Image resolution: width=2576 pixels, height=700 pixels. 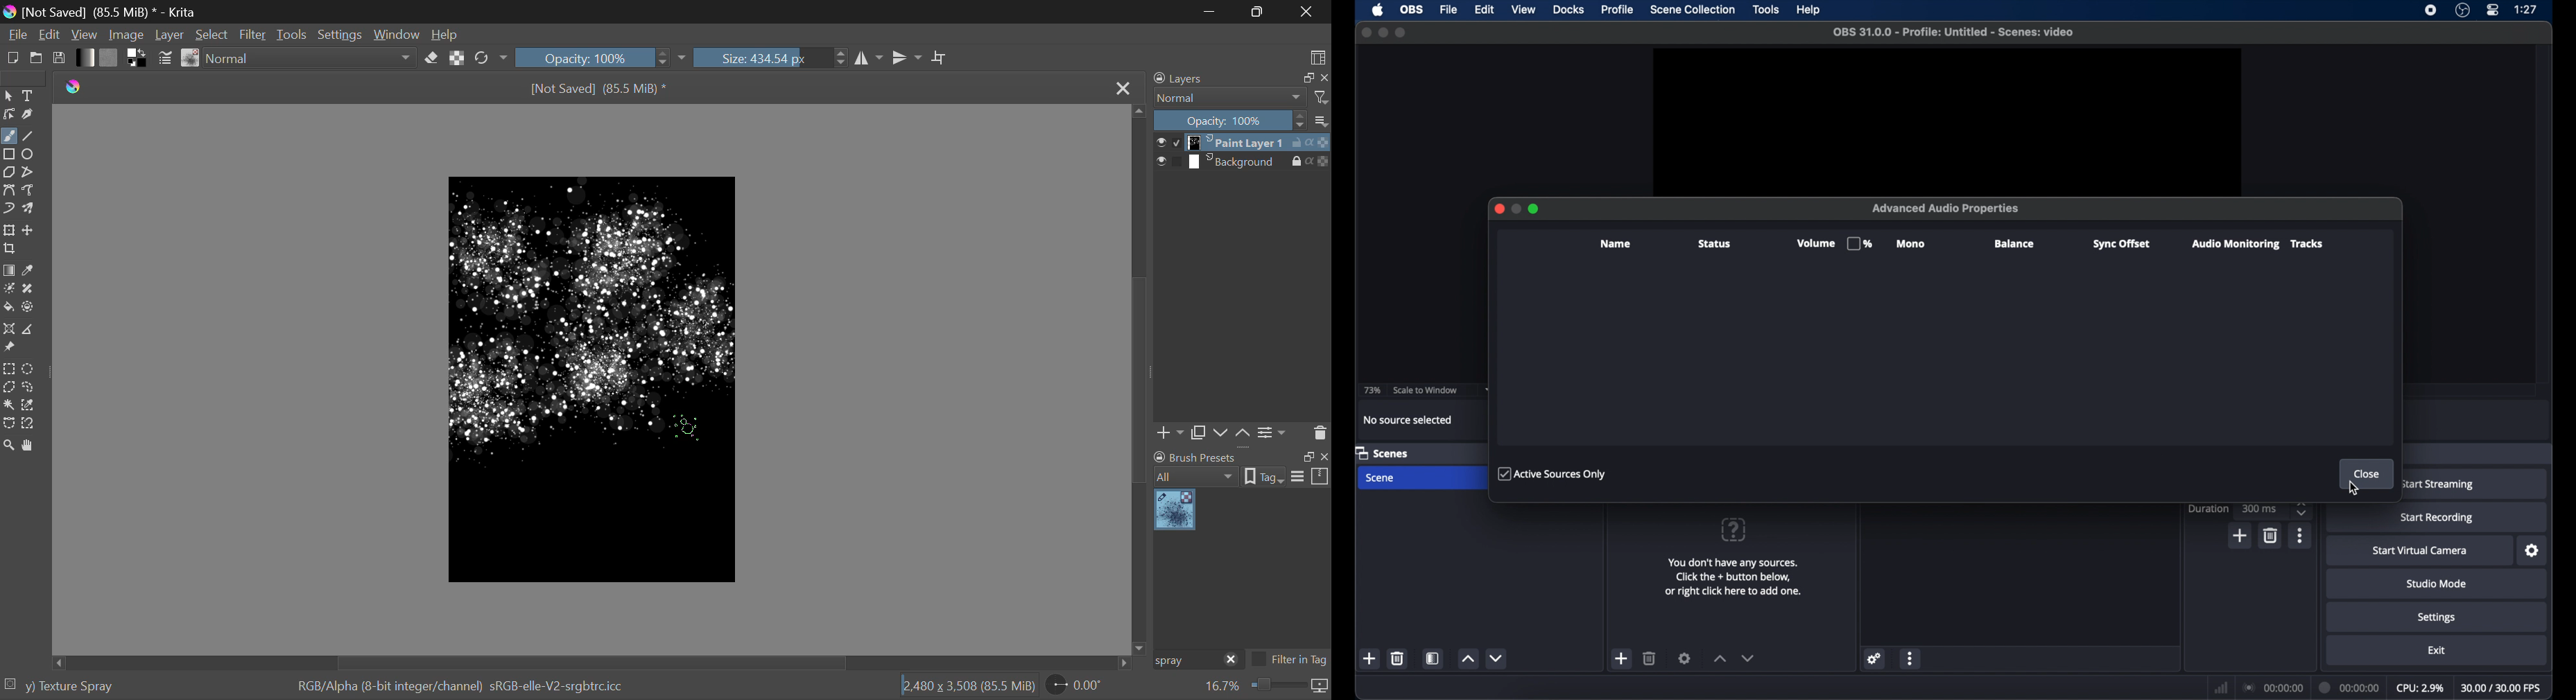 What do you see at coordinates (1175, 511) in the screenshot?
I see `Spray Brush Preset` at bounding box center [1175, 511].